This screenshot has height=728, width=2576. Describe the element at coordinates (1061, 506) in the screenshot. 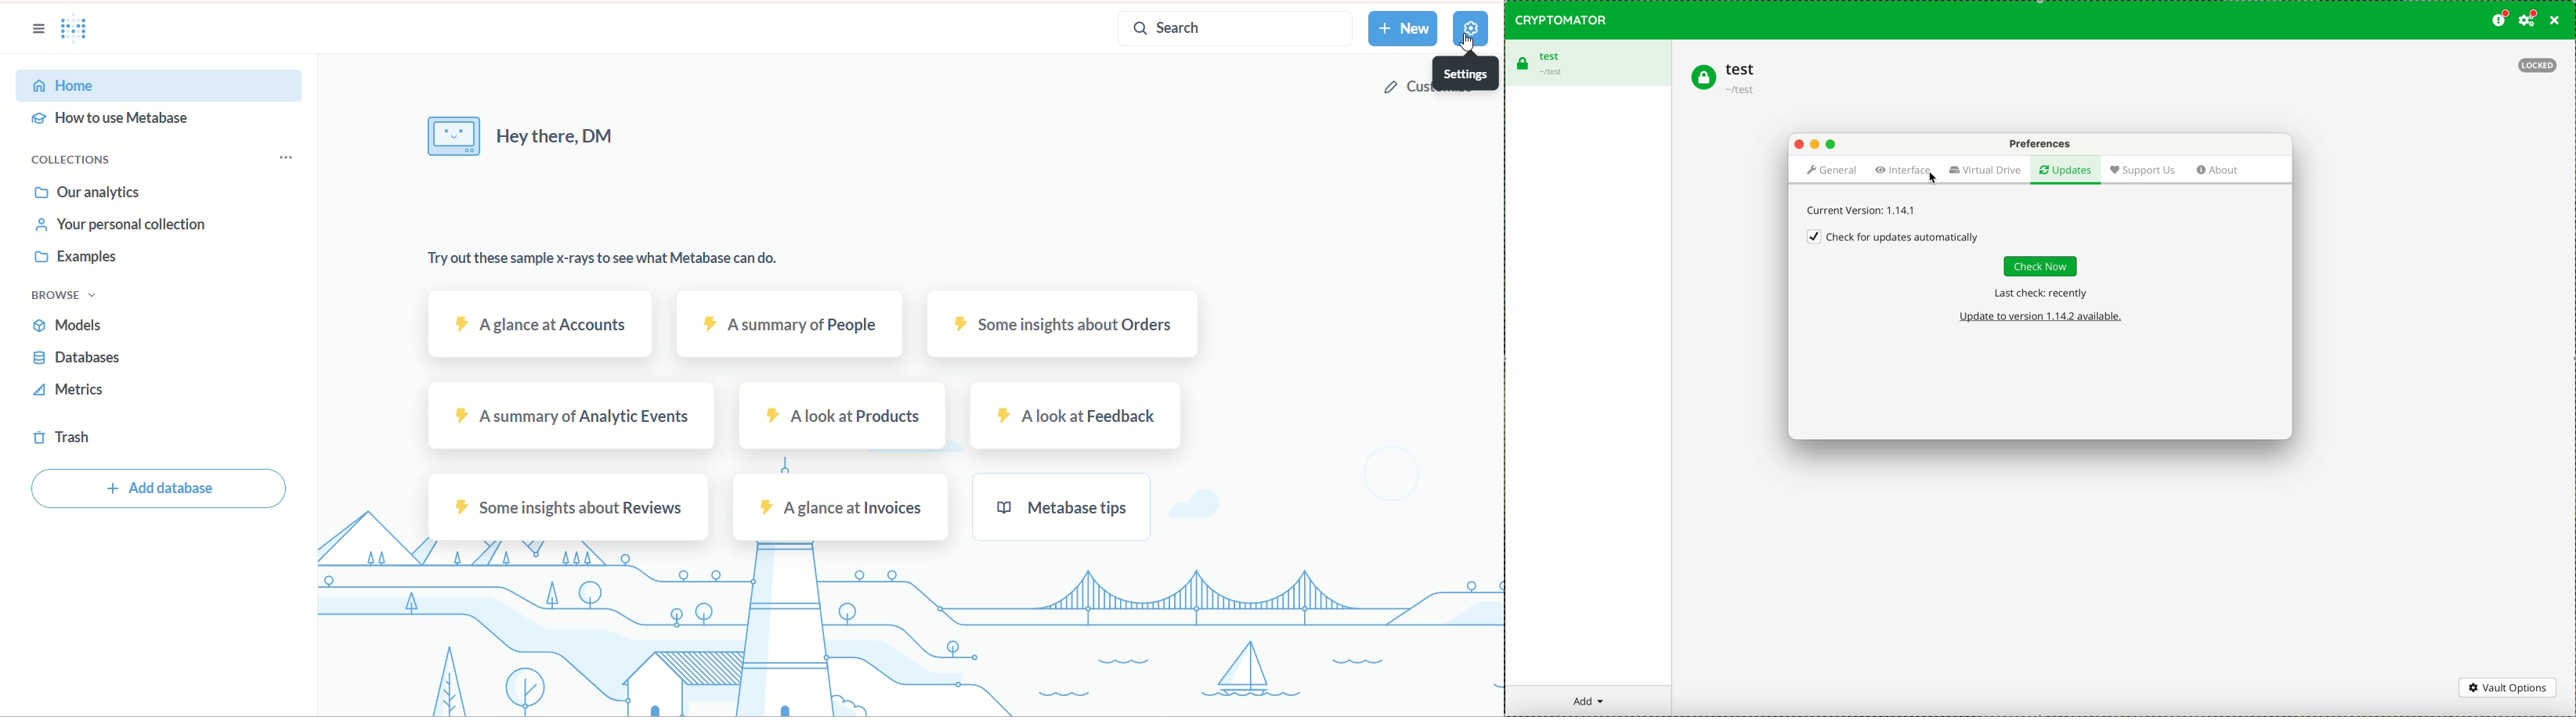

I see `metabase` at that location.